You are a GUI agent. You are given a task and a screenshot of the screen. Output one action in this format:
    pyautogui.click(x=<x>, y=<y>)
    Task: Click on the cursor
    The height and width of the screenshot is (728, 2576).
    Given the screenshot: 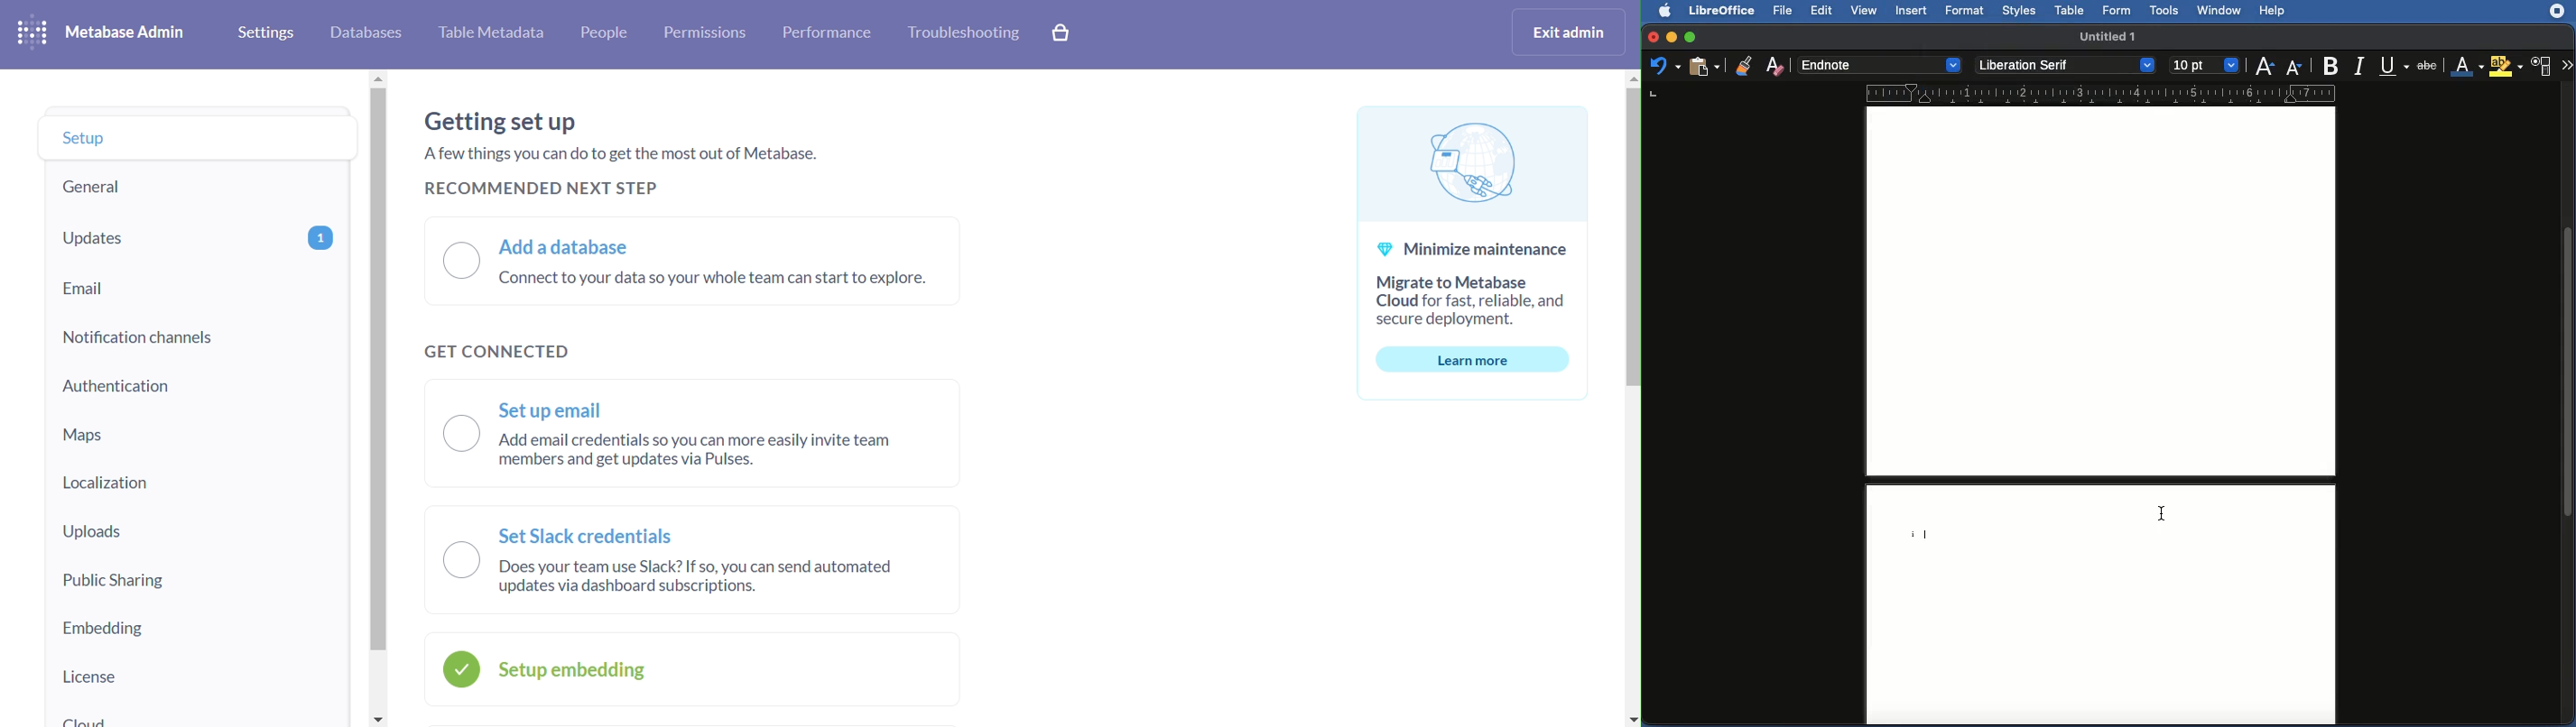 What is the action you would take?
    pyautogui.click(x=2161, y=516)
    